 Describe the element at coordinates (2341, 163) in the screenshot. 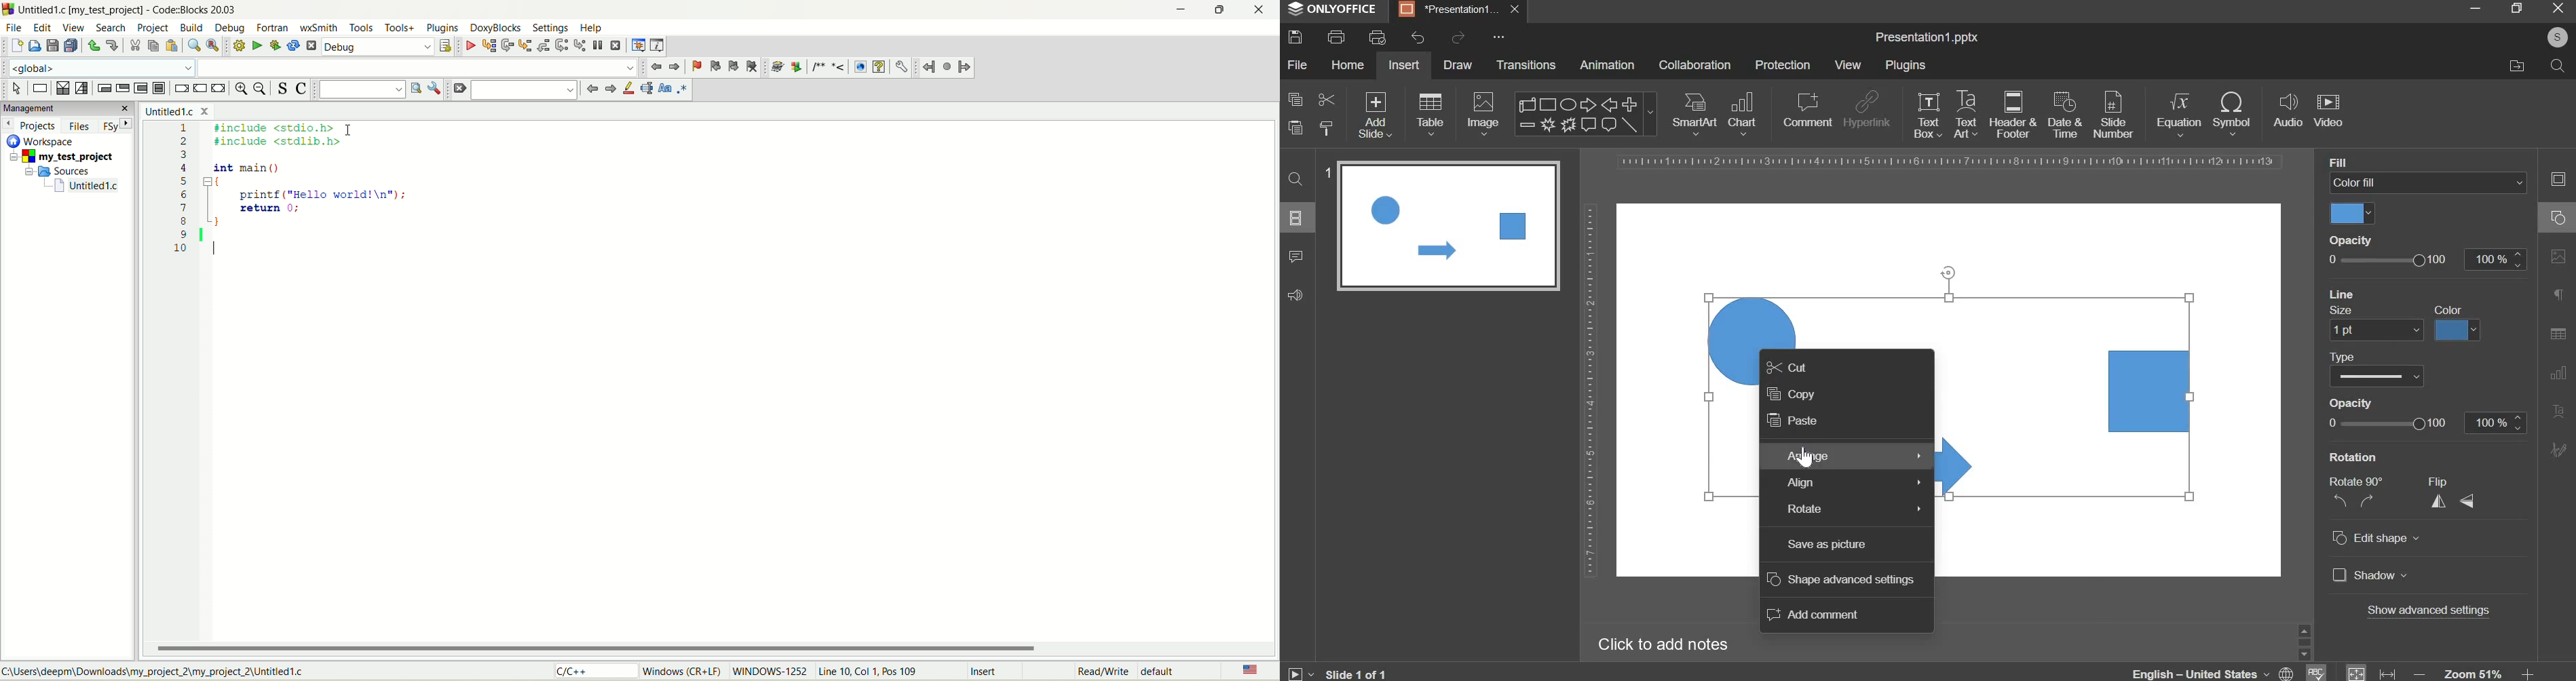

I see `Fill` at that location.